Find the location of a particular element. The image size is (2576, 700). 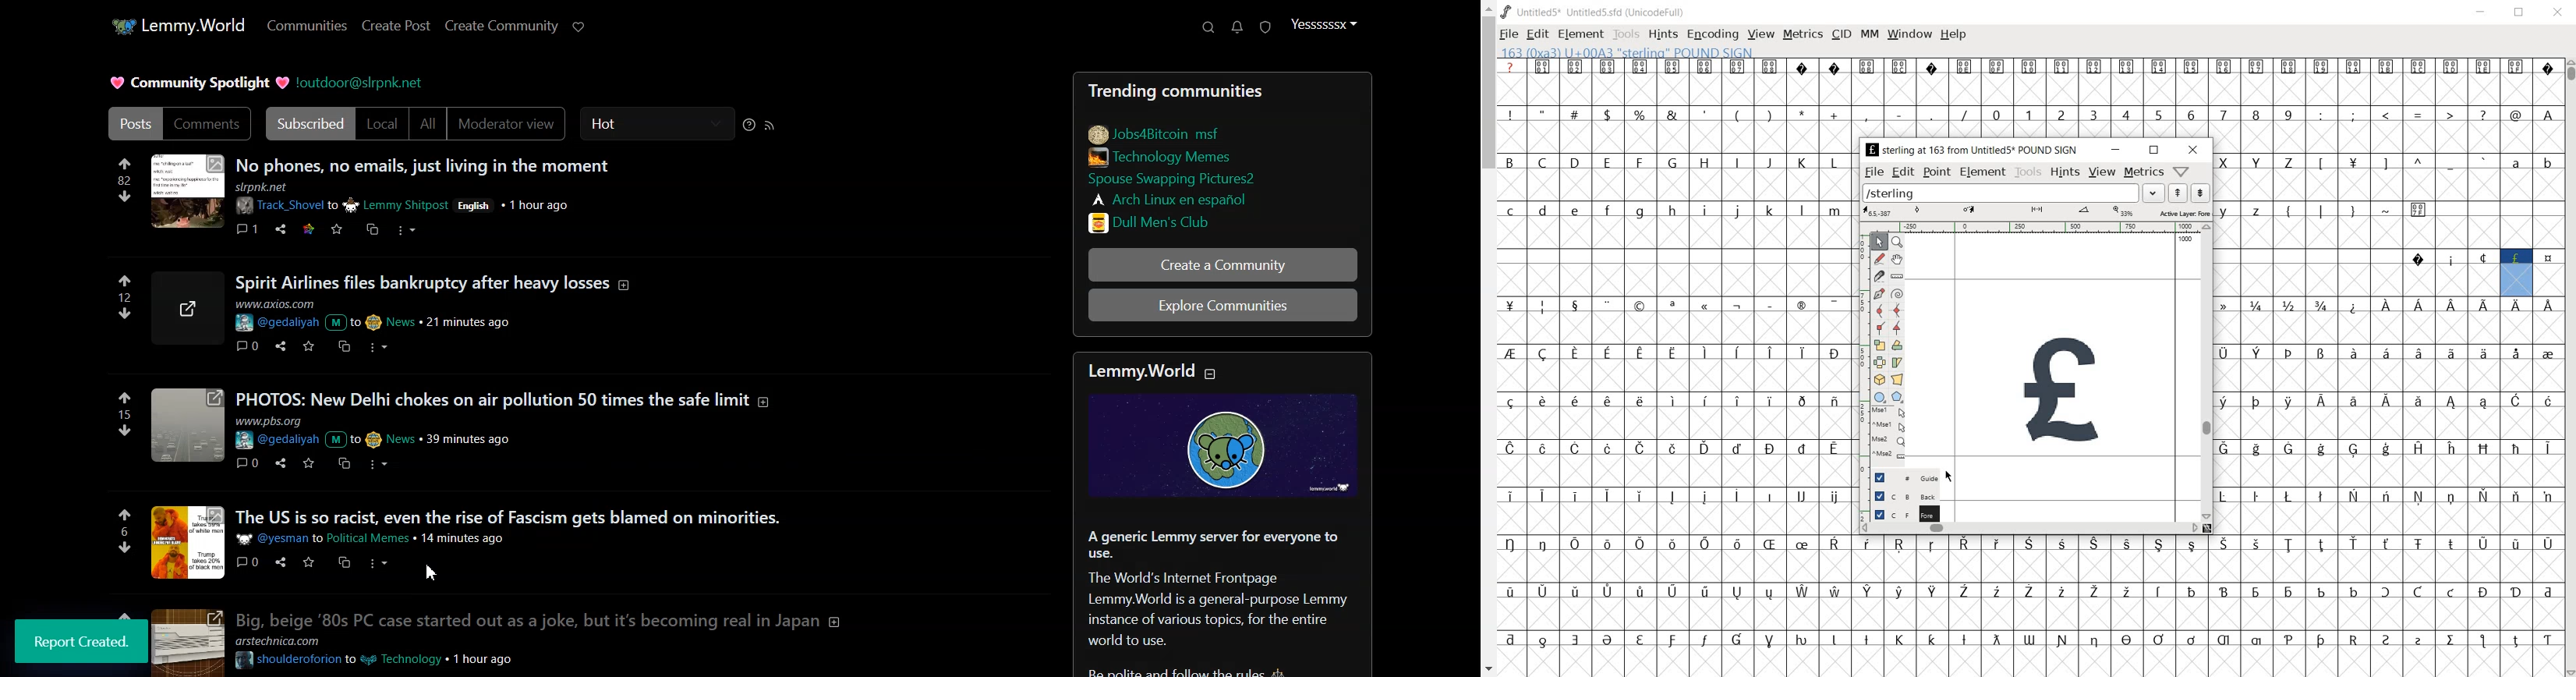

Symbol is located at coordinates (2191, 640).